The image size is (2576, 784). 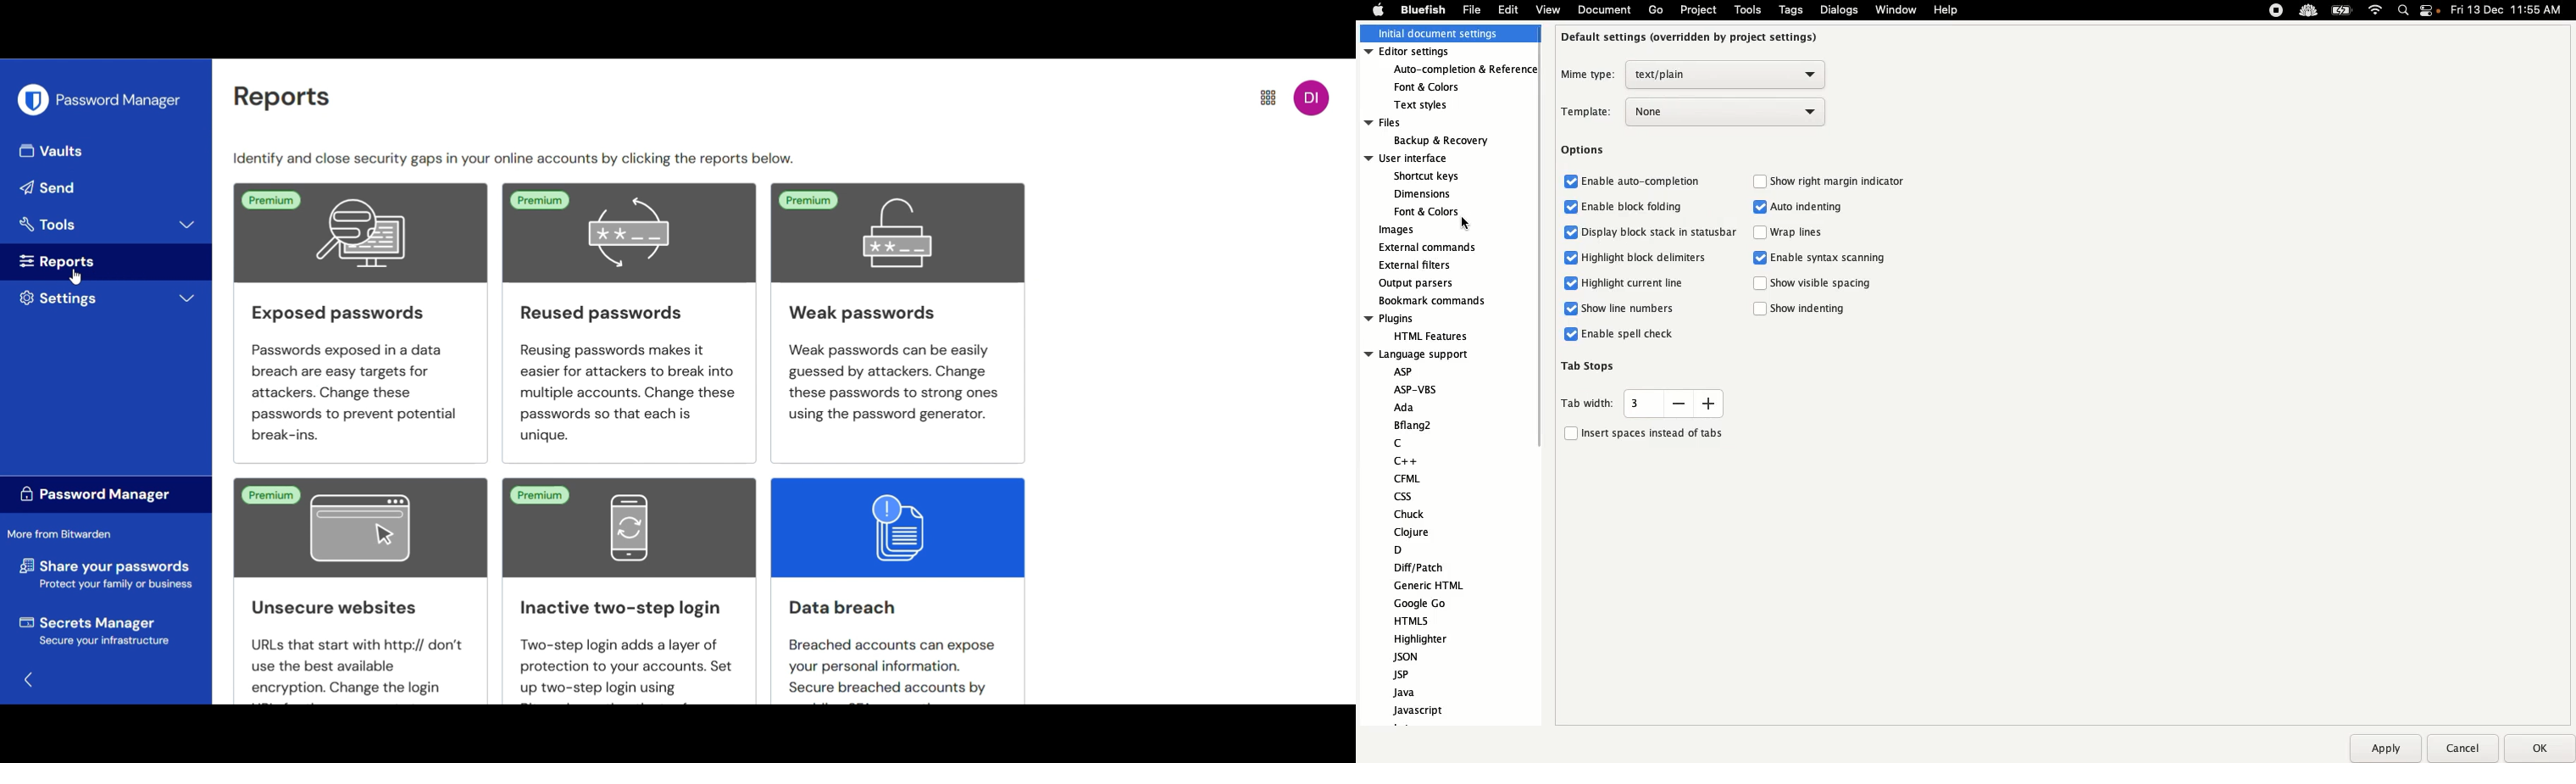 What do you see at coordinates (1624, 207) in the screenshot?
I see `Enable block folding` at bounding box center [1624, 207].